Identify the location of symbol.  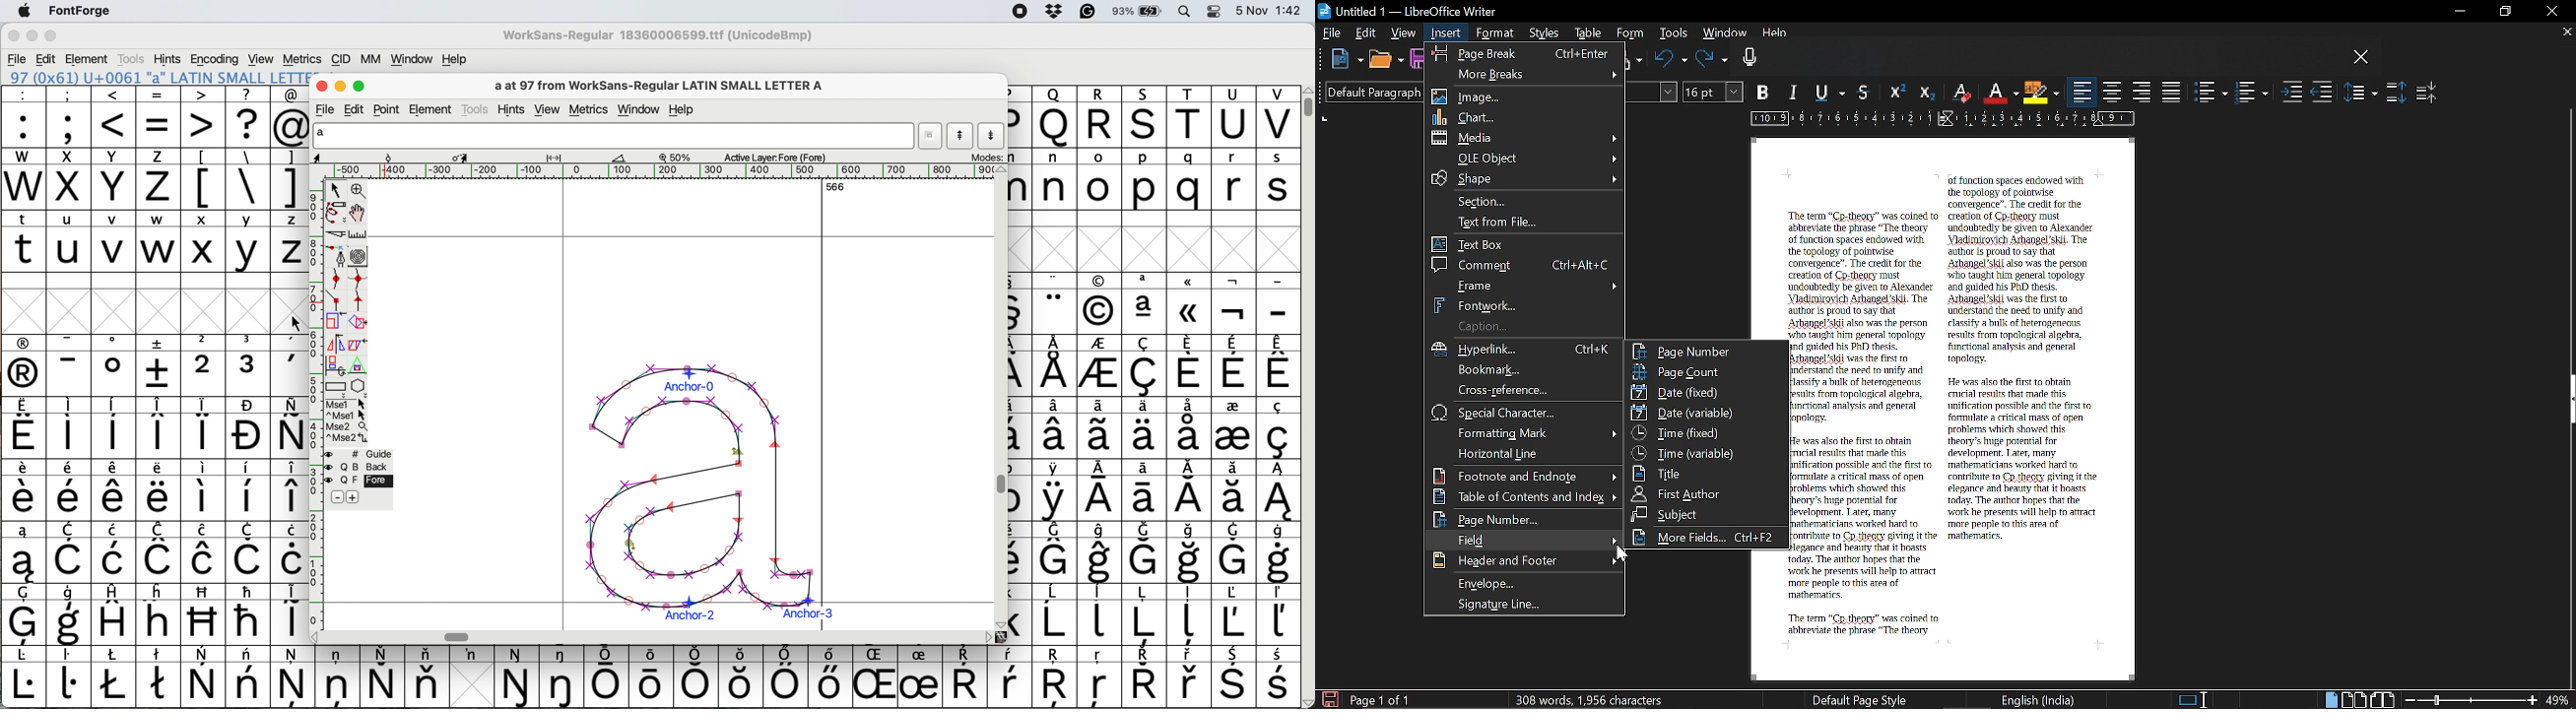
(1234, 490).